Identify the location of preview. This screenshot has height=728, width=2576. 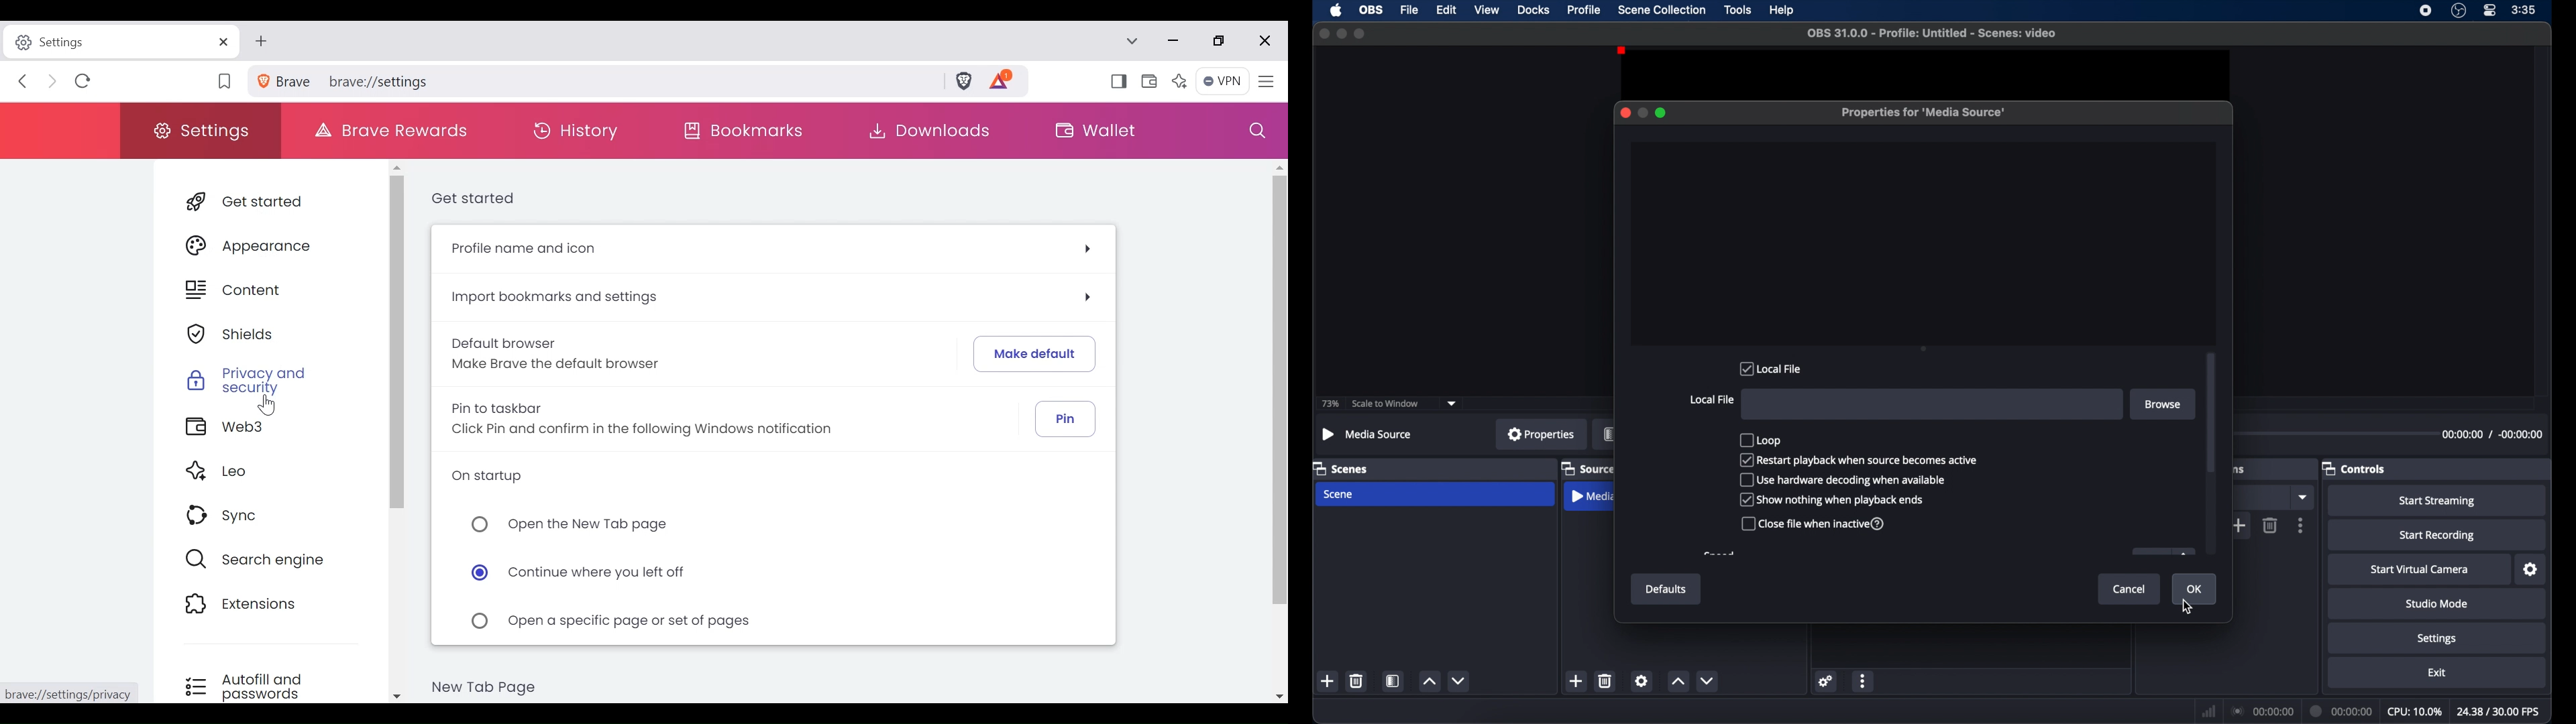
(1925, 70).